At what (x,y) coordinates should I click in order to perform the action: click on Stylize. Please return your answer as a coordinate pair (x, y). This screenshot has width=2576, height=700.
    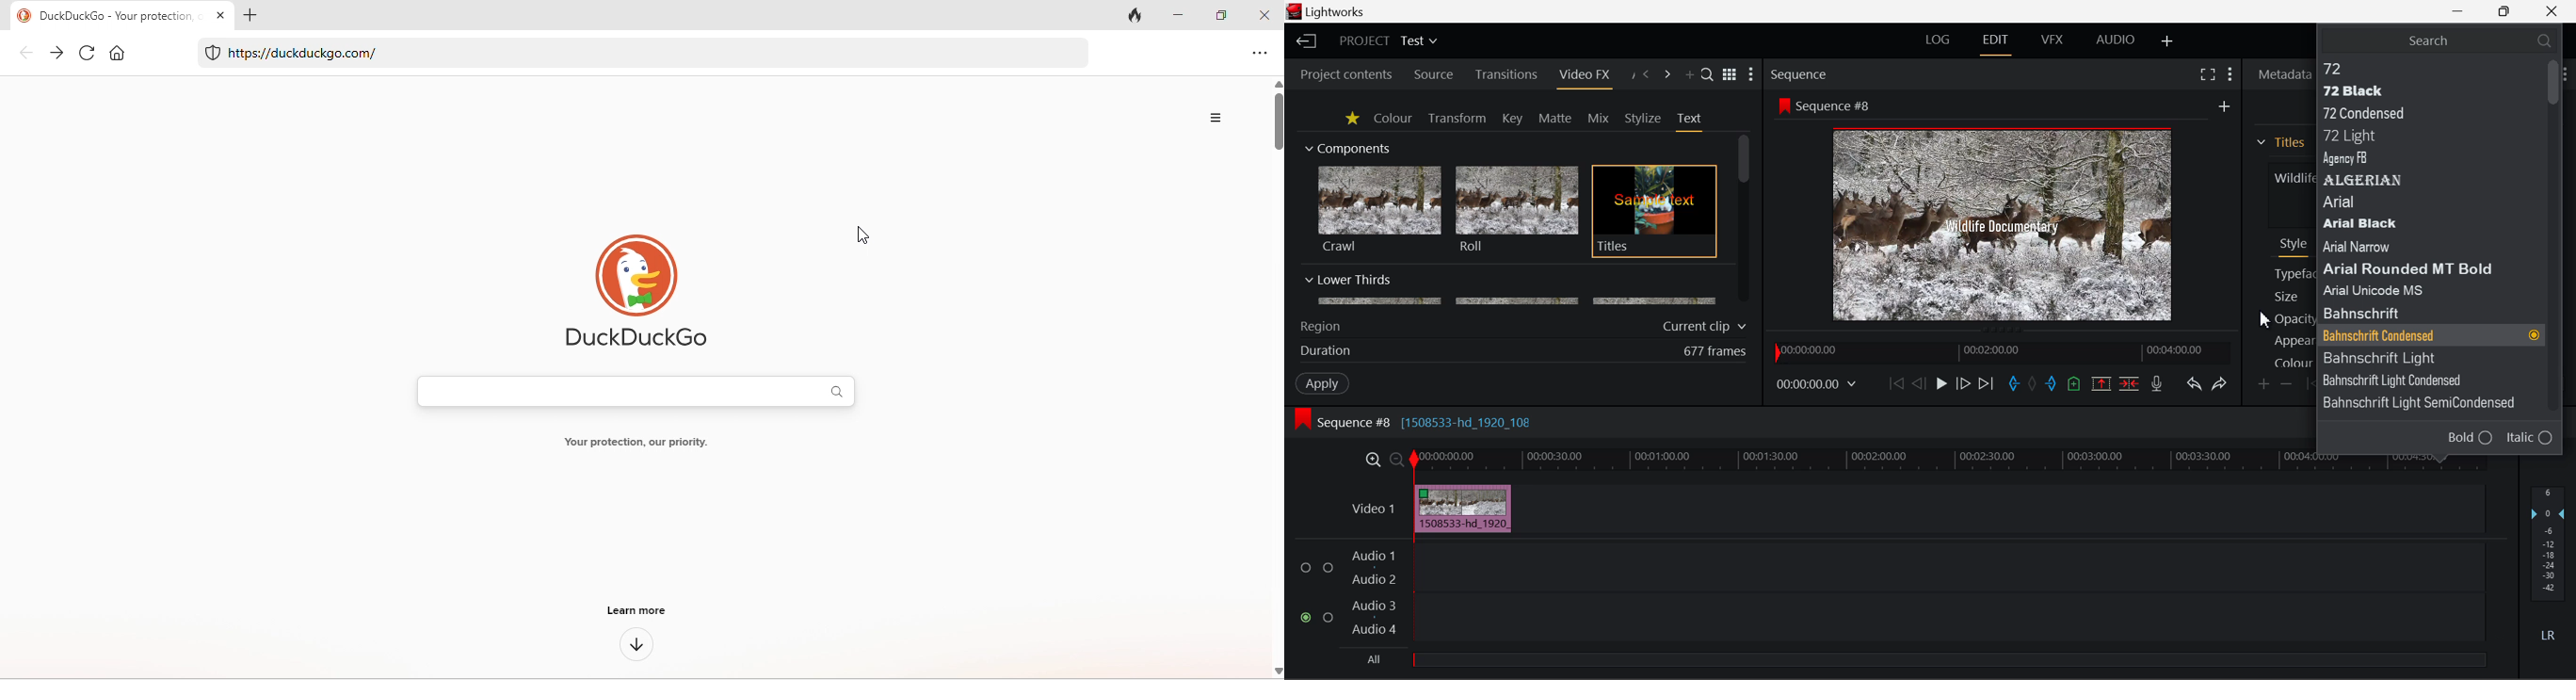
    Looking at the image, I should click on (1644, 118).